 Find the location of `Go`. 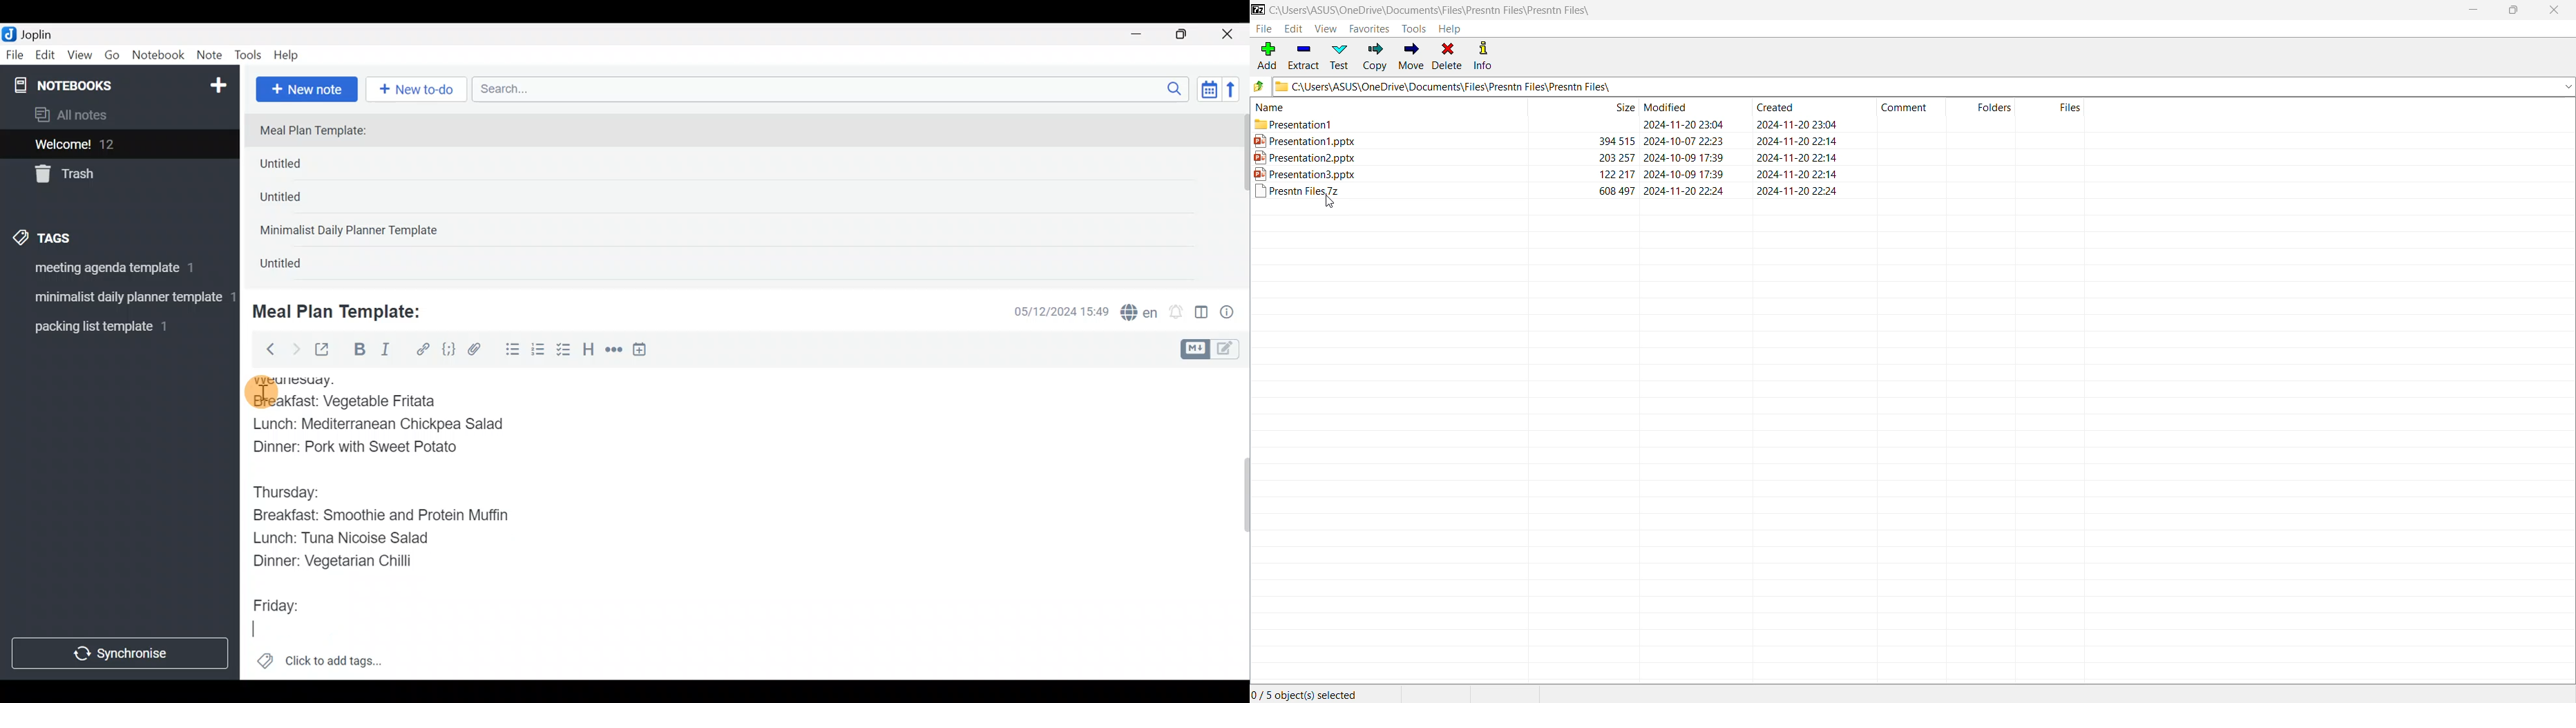

Go is located at coordinates (112, 58).